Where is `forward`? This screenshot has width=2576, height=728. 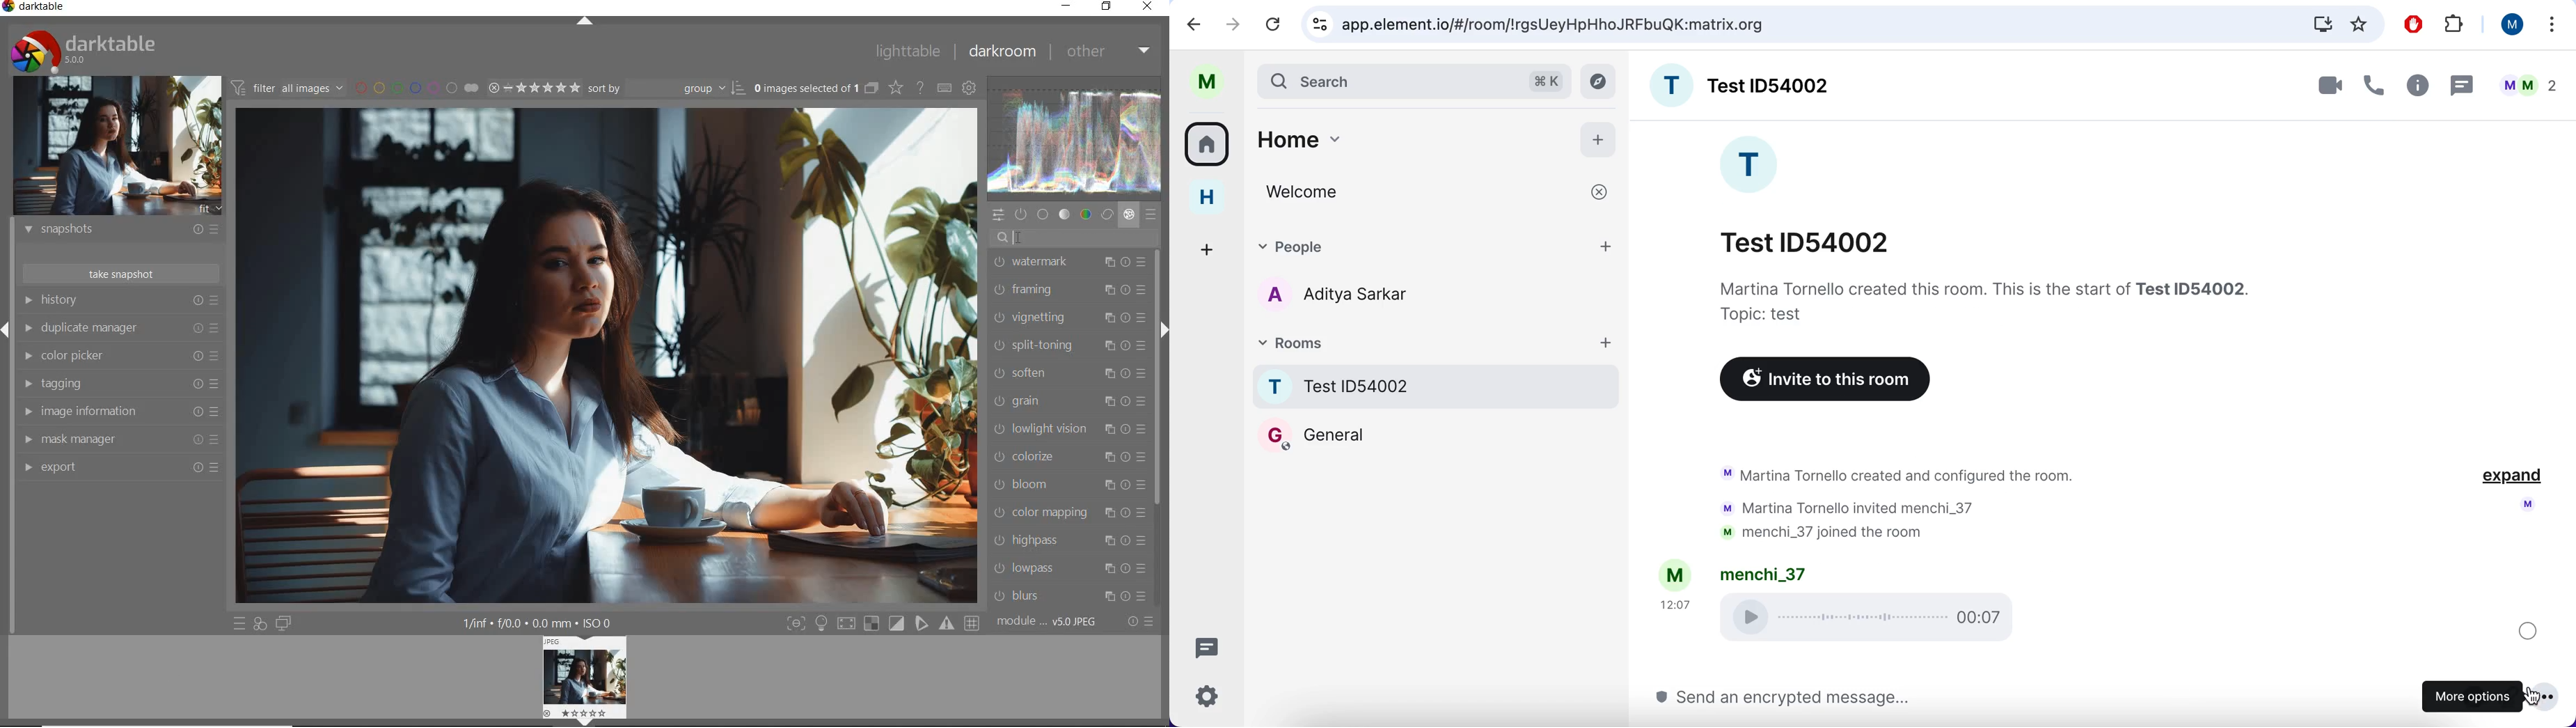
forward is located at coordinates (1234, 22).